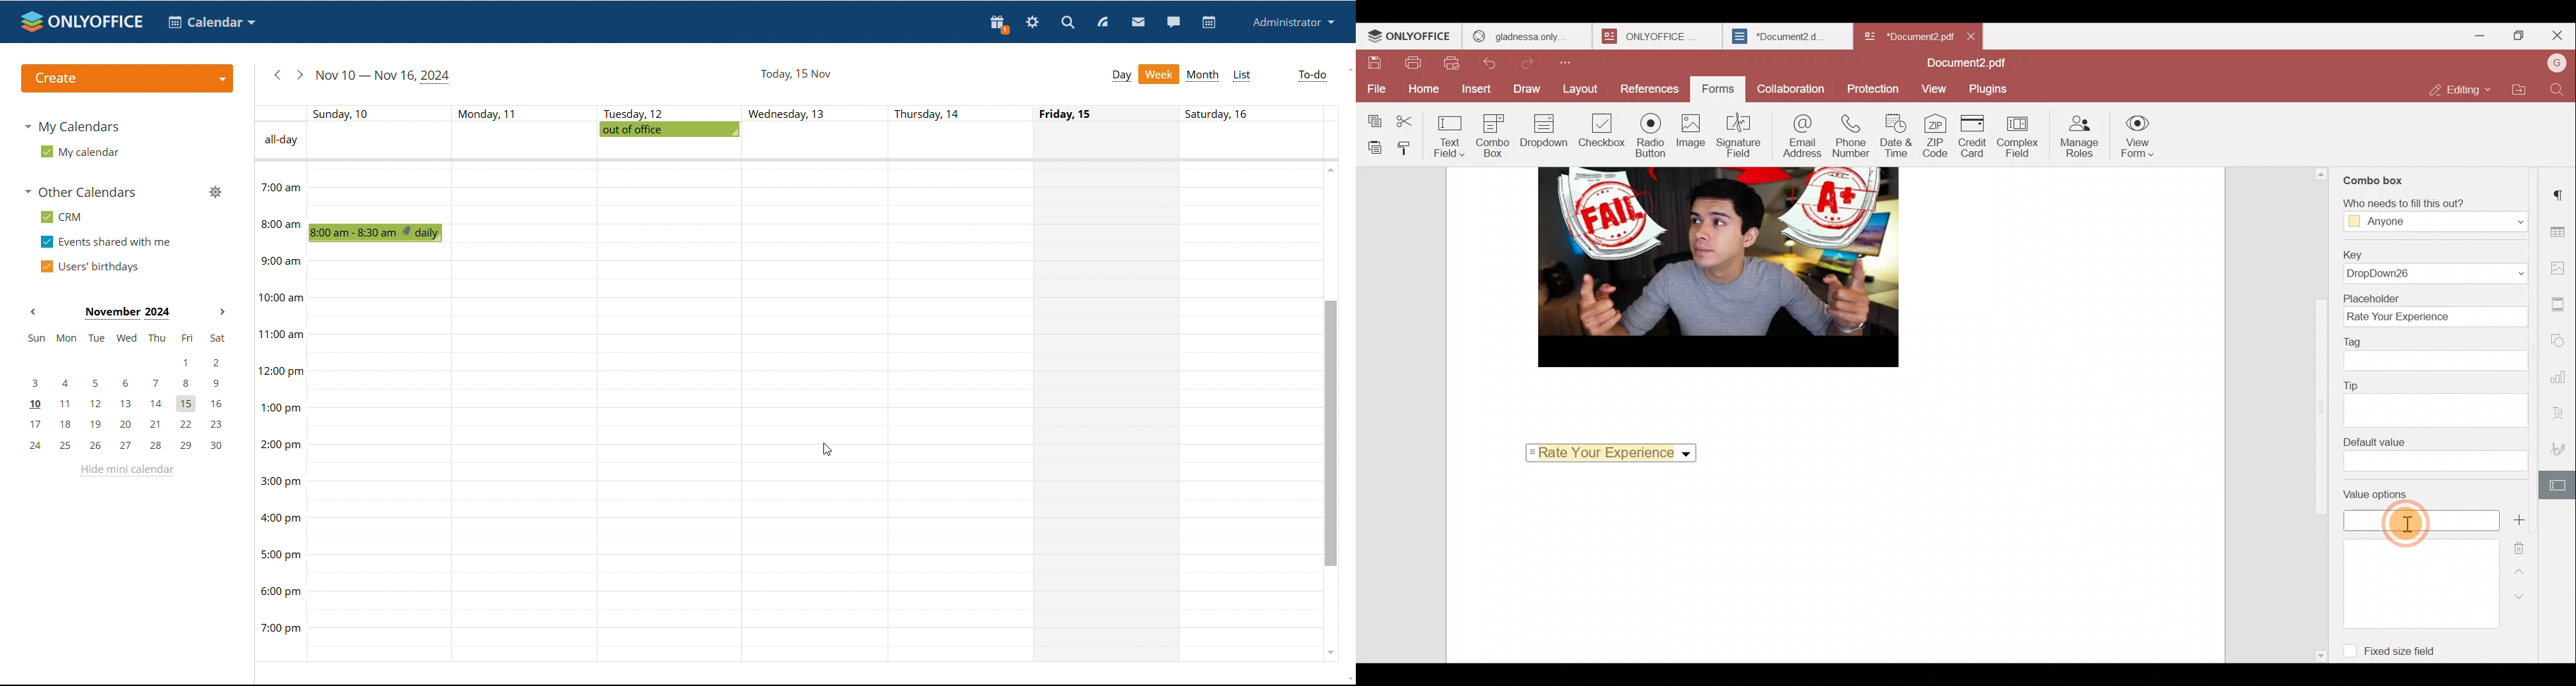 This screenshot has height=700, width=2576. What do you see at coordinates (1120, 76) in the screenshot?
I see `day view` at bounding box center [1120, 76].